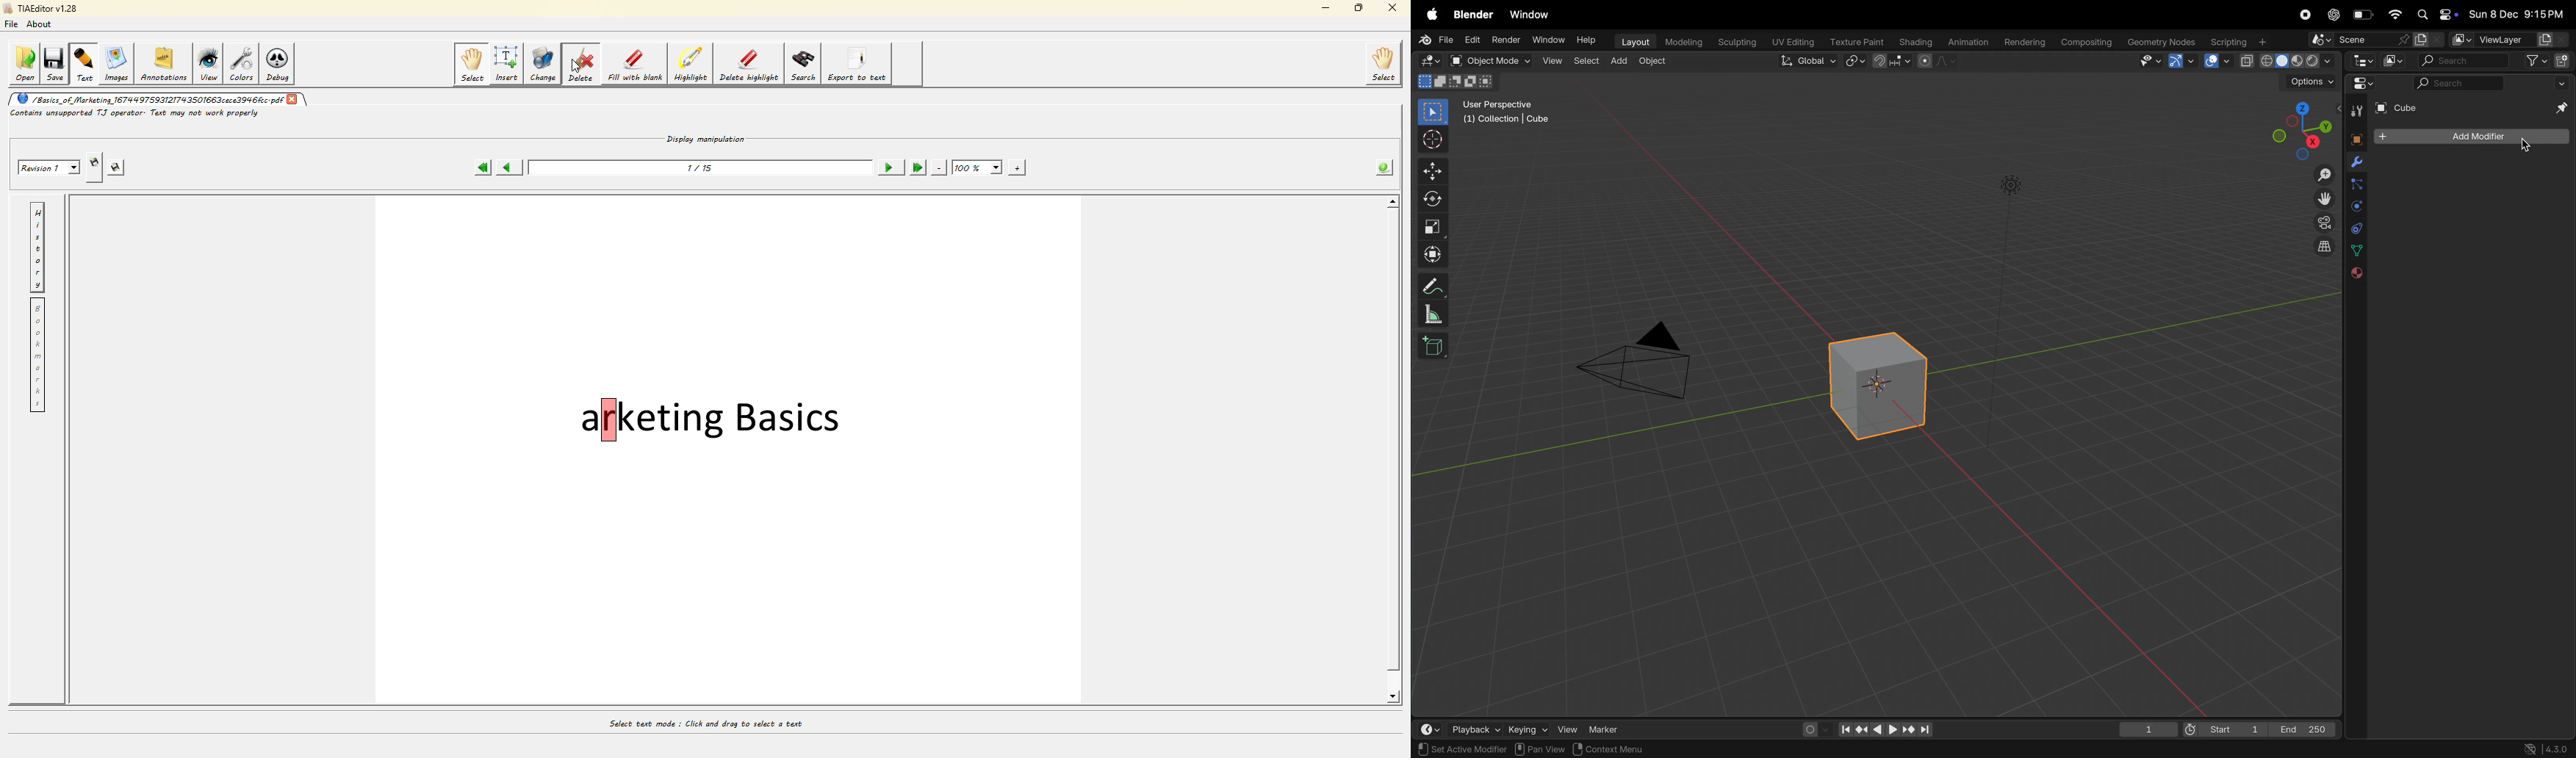 This screenshot has height=784, width=2576. I want to click on scripting, so click(2237, 42).